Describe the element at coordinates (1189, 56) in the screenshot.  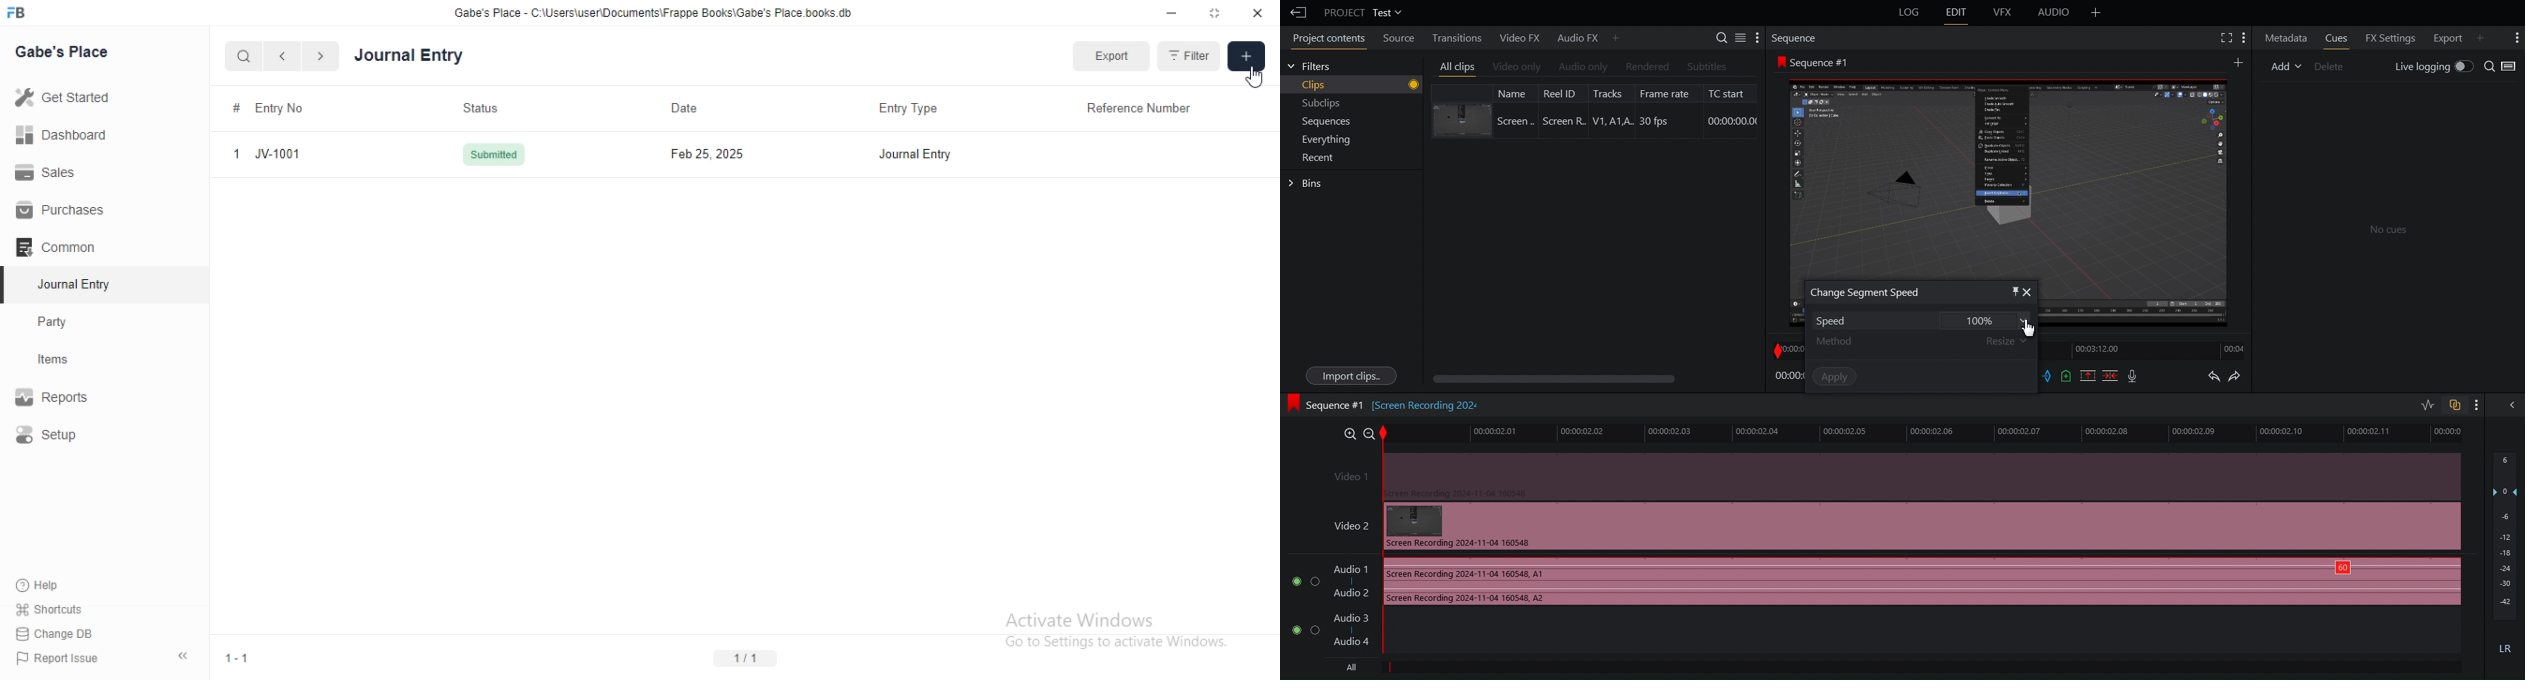
I see `Filter` at that location.